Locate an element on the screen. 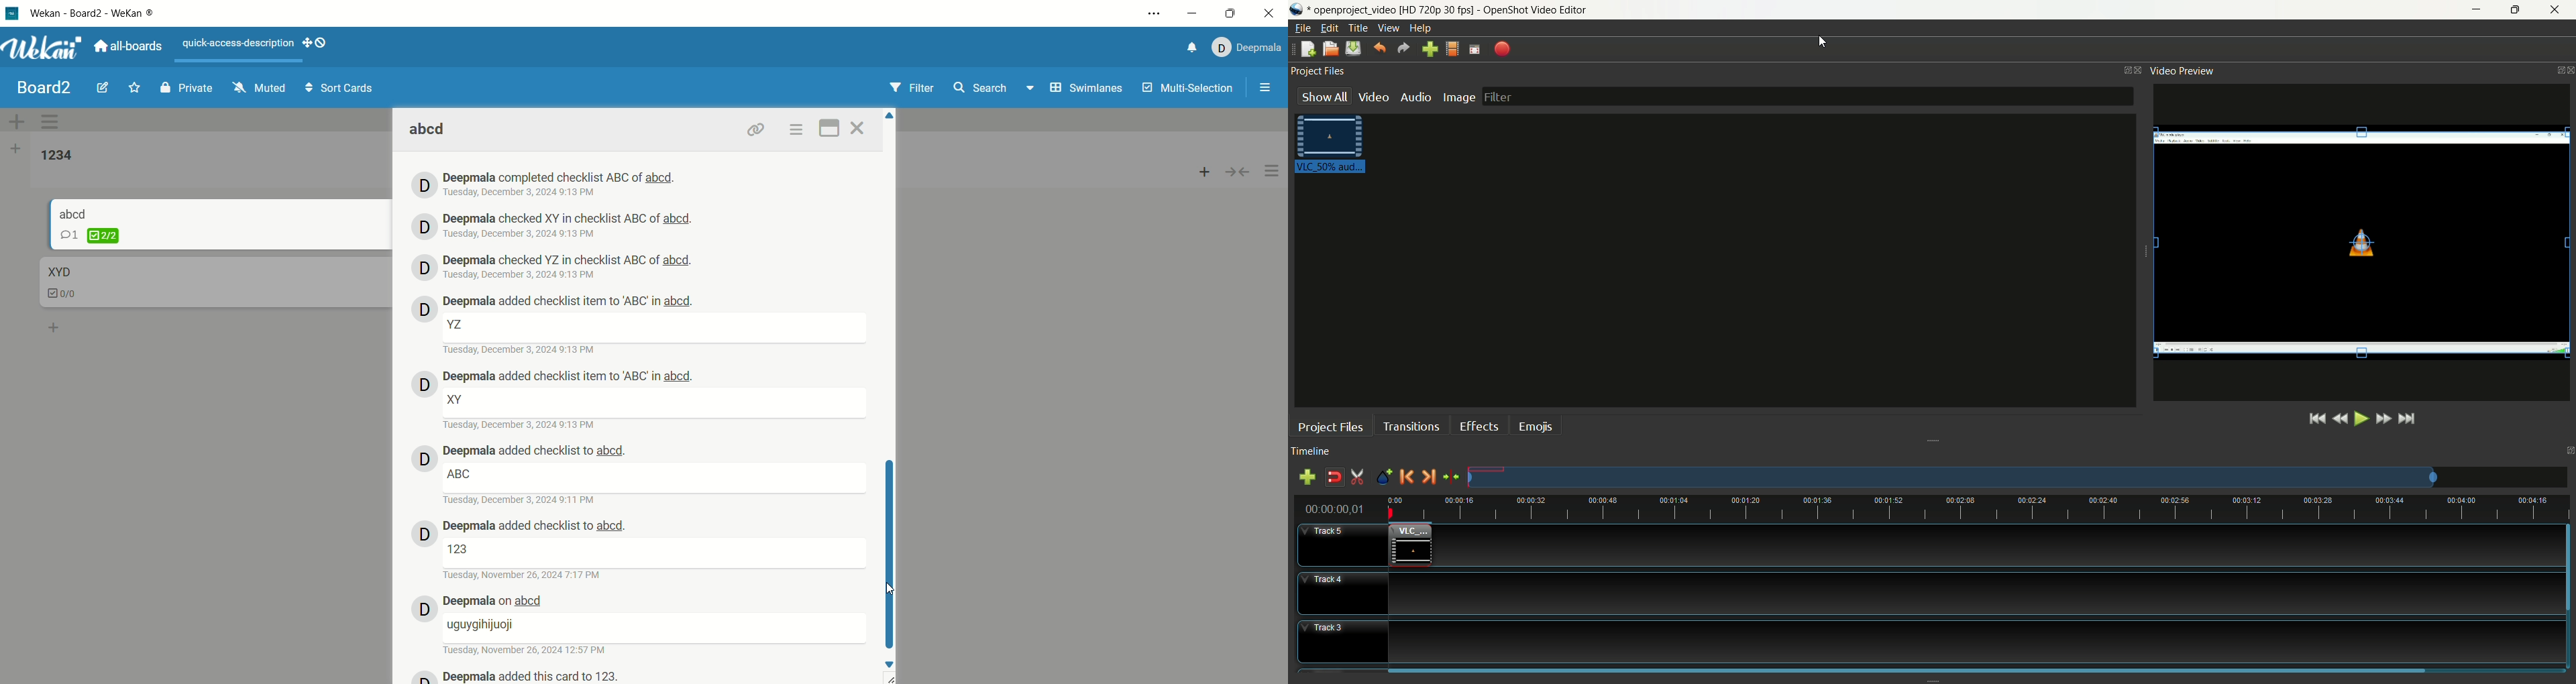 This screenshot has width=2576, height=700. deepmala history is located at coordinates (559, 177).